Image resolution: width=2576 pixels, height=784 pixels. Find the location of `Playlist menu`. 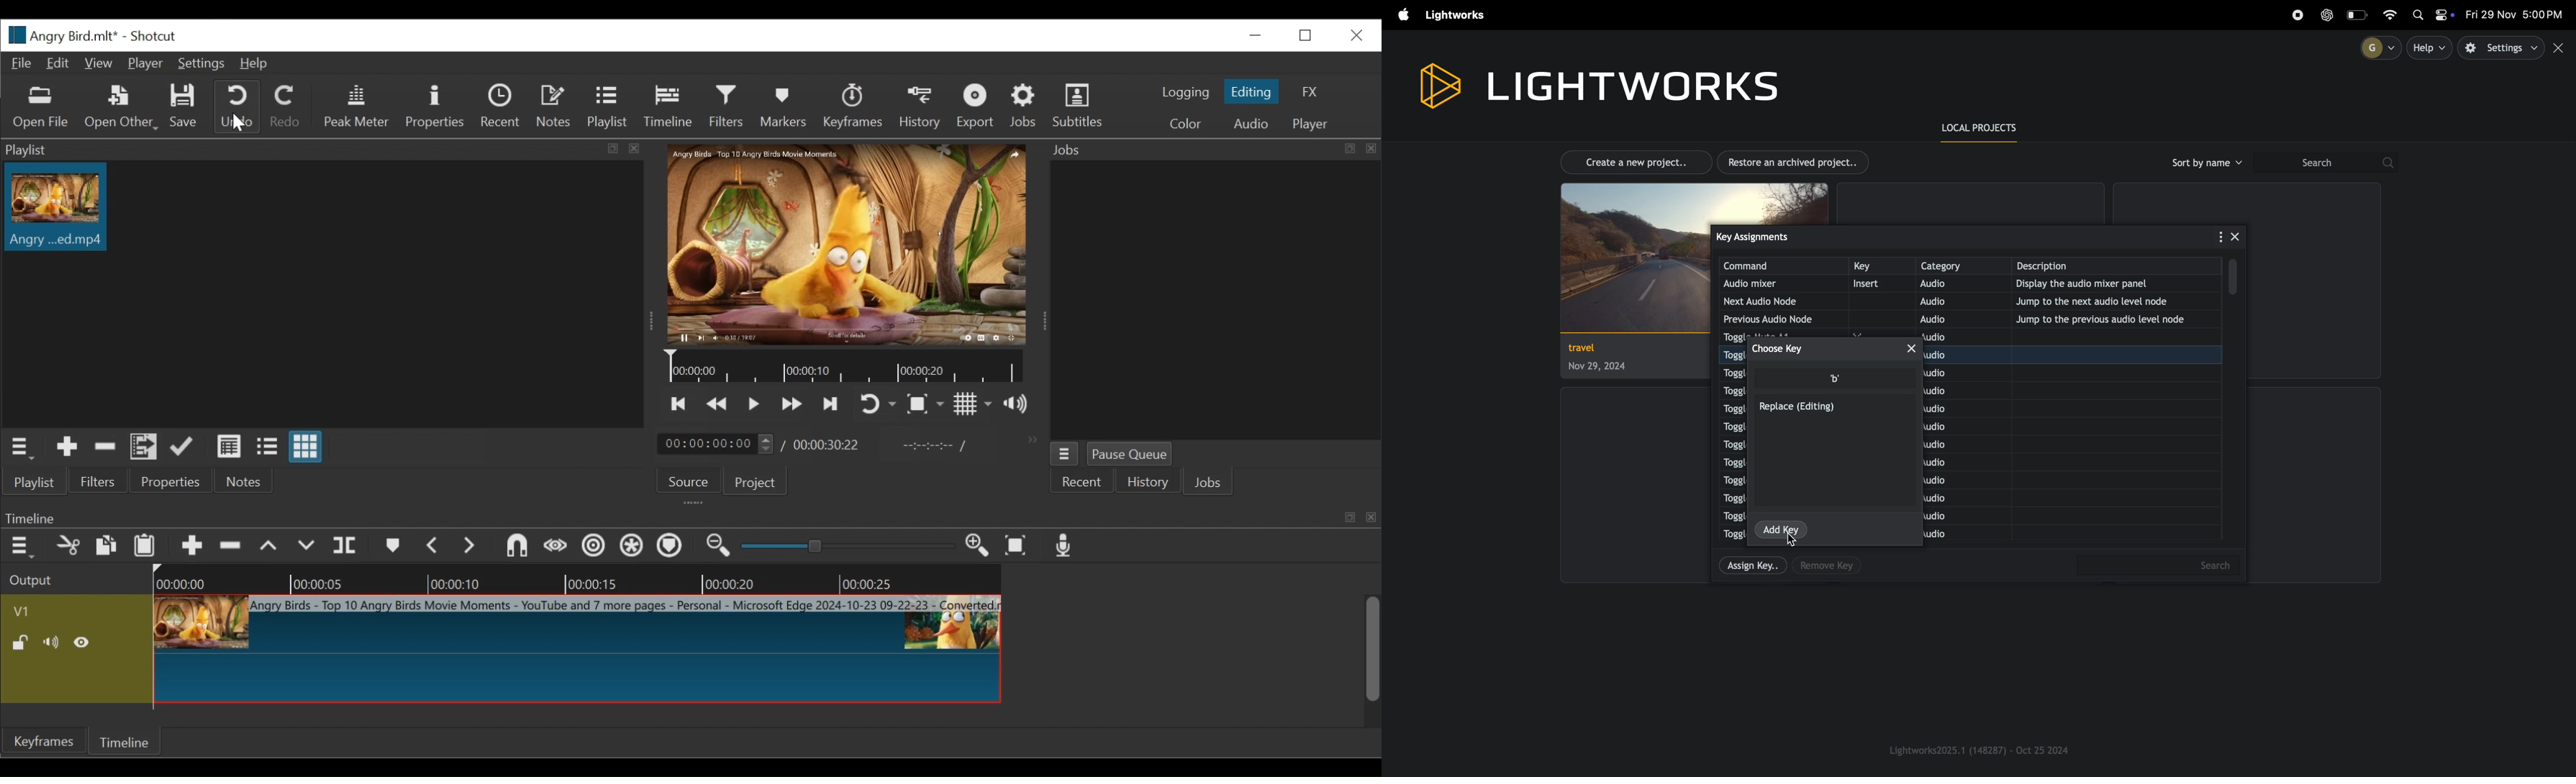

Playlist menu is located at coordinates (19, 447).